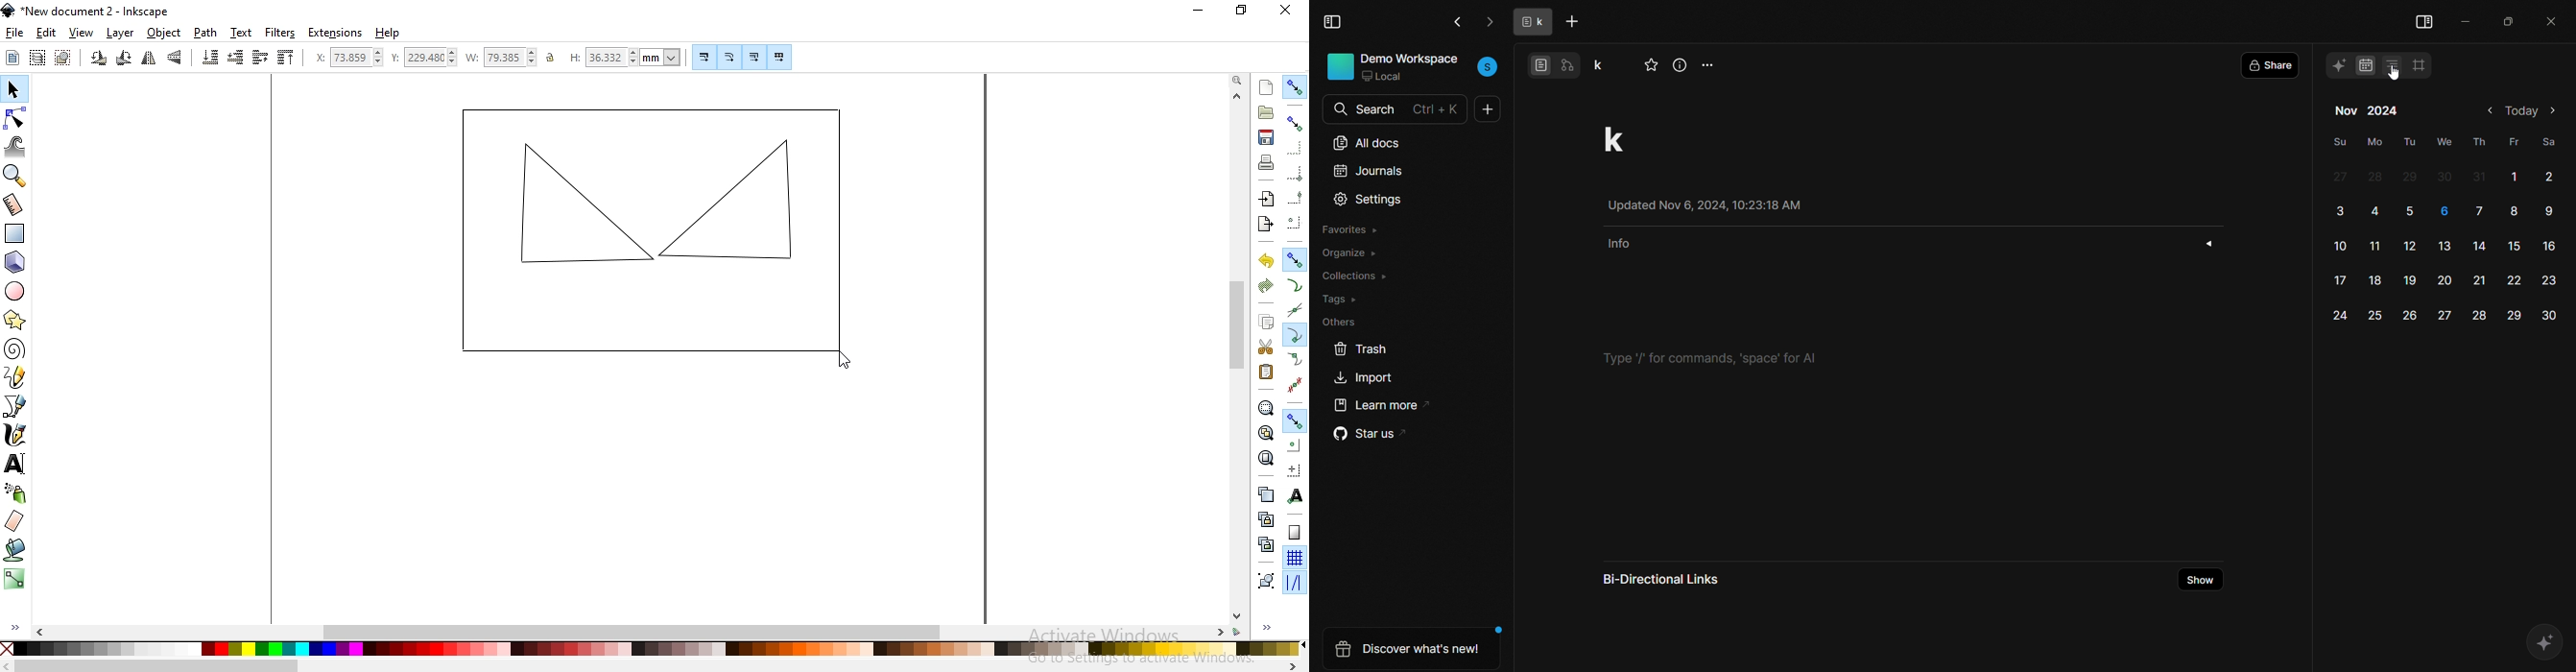  I want to click on export document, so click(1263, 224).